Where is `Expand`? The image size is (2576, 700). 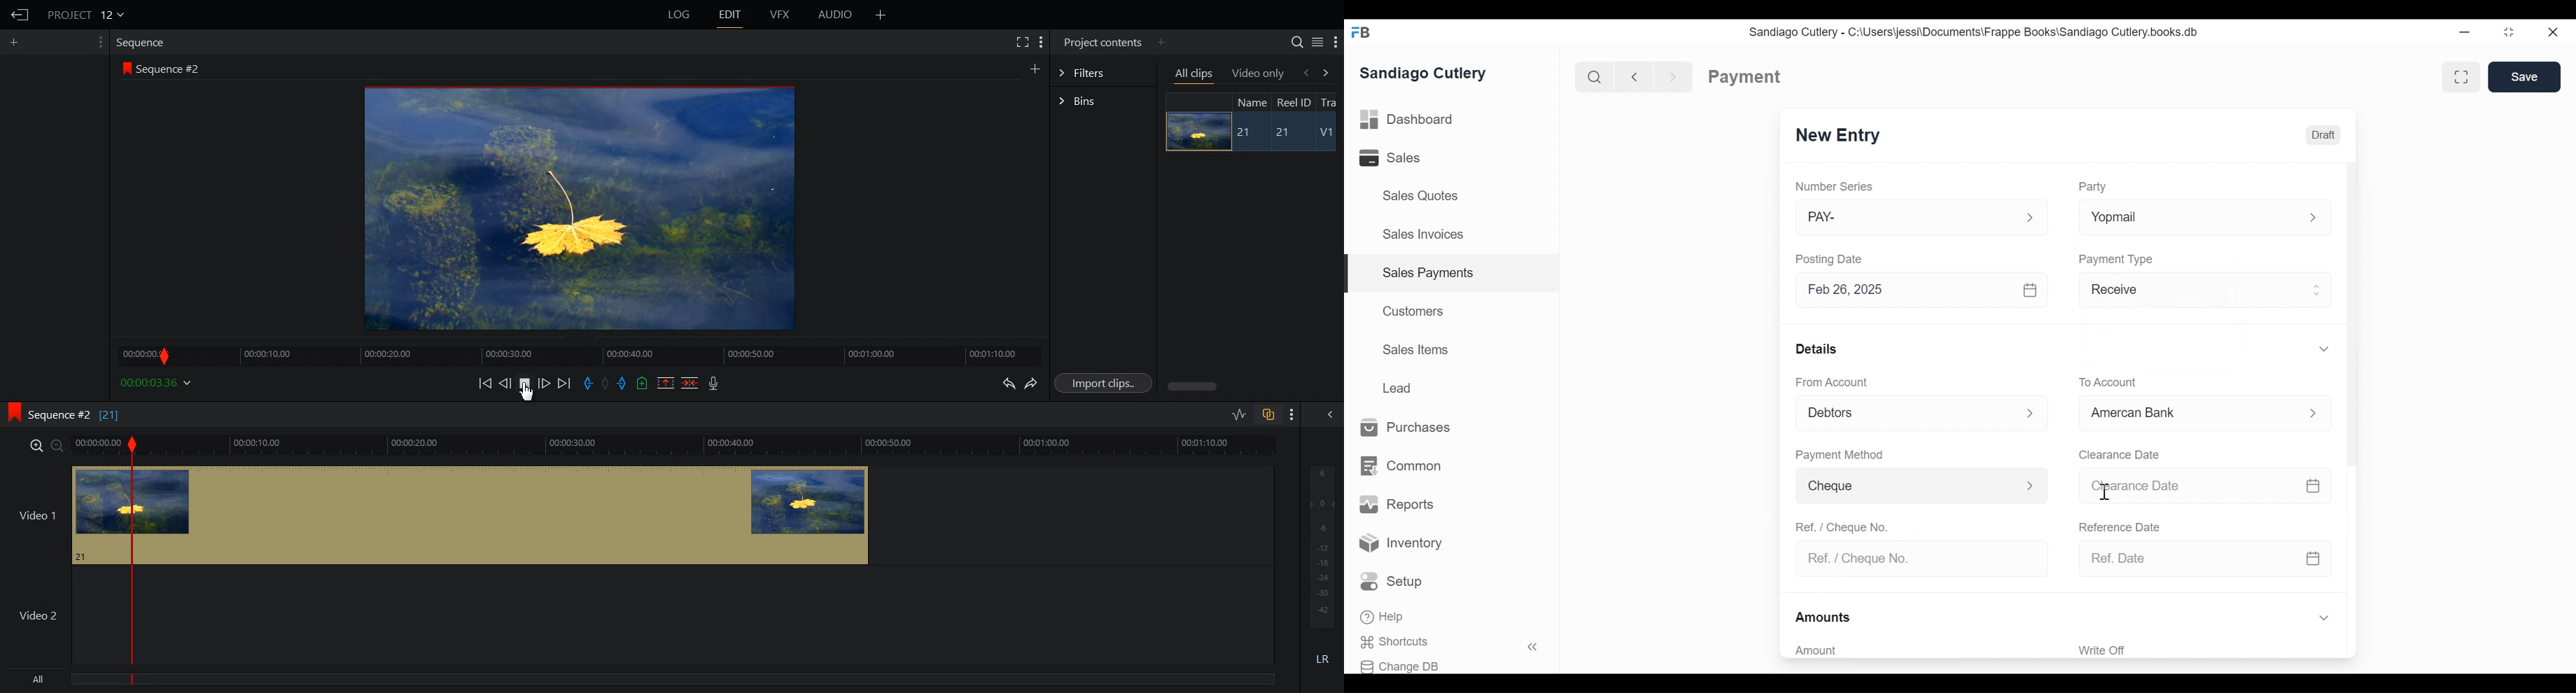 Expand is located at coordinates (2323, 619).